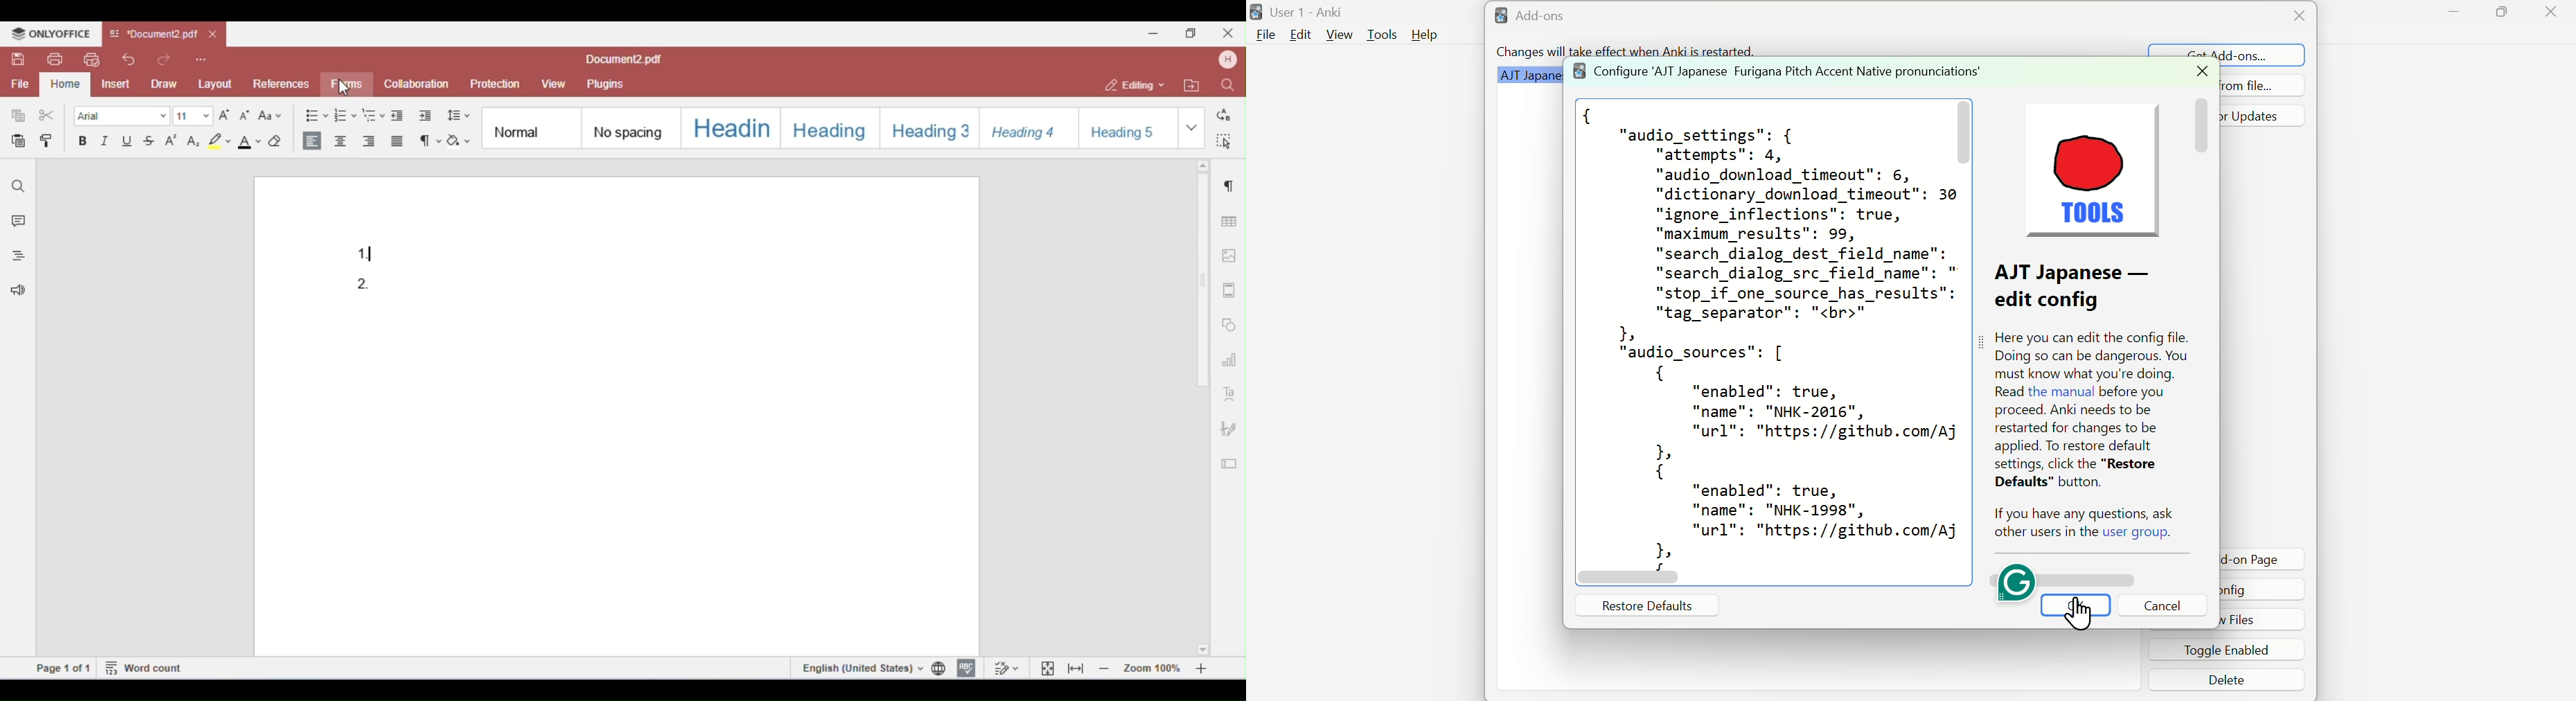  I want to click on File, so click(1263, 37).